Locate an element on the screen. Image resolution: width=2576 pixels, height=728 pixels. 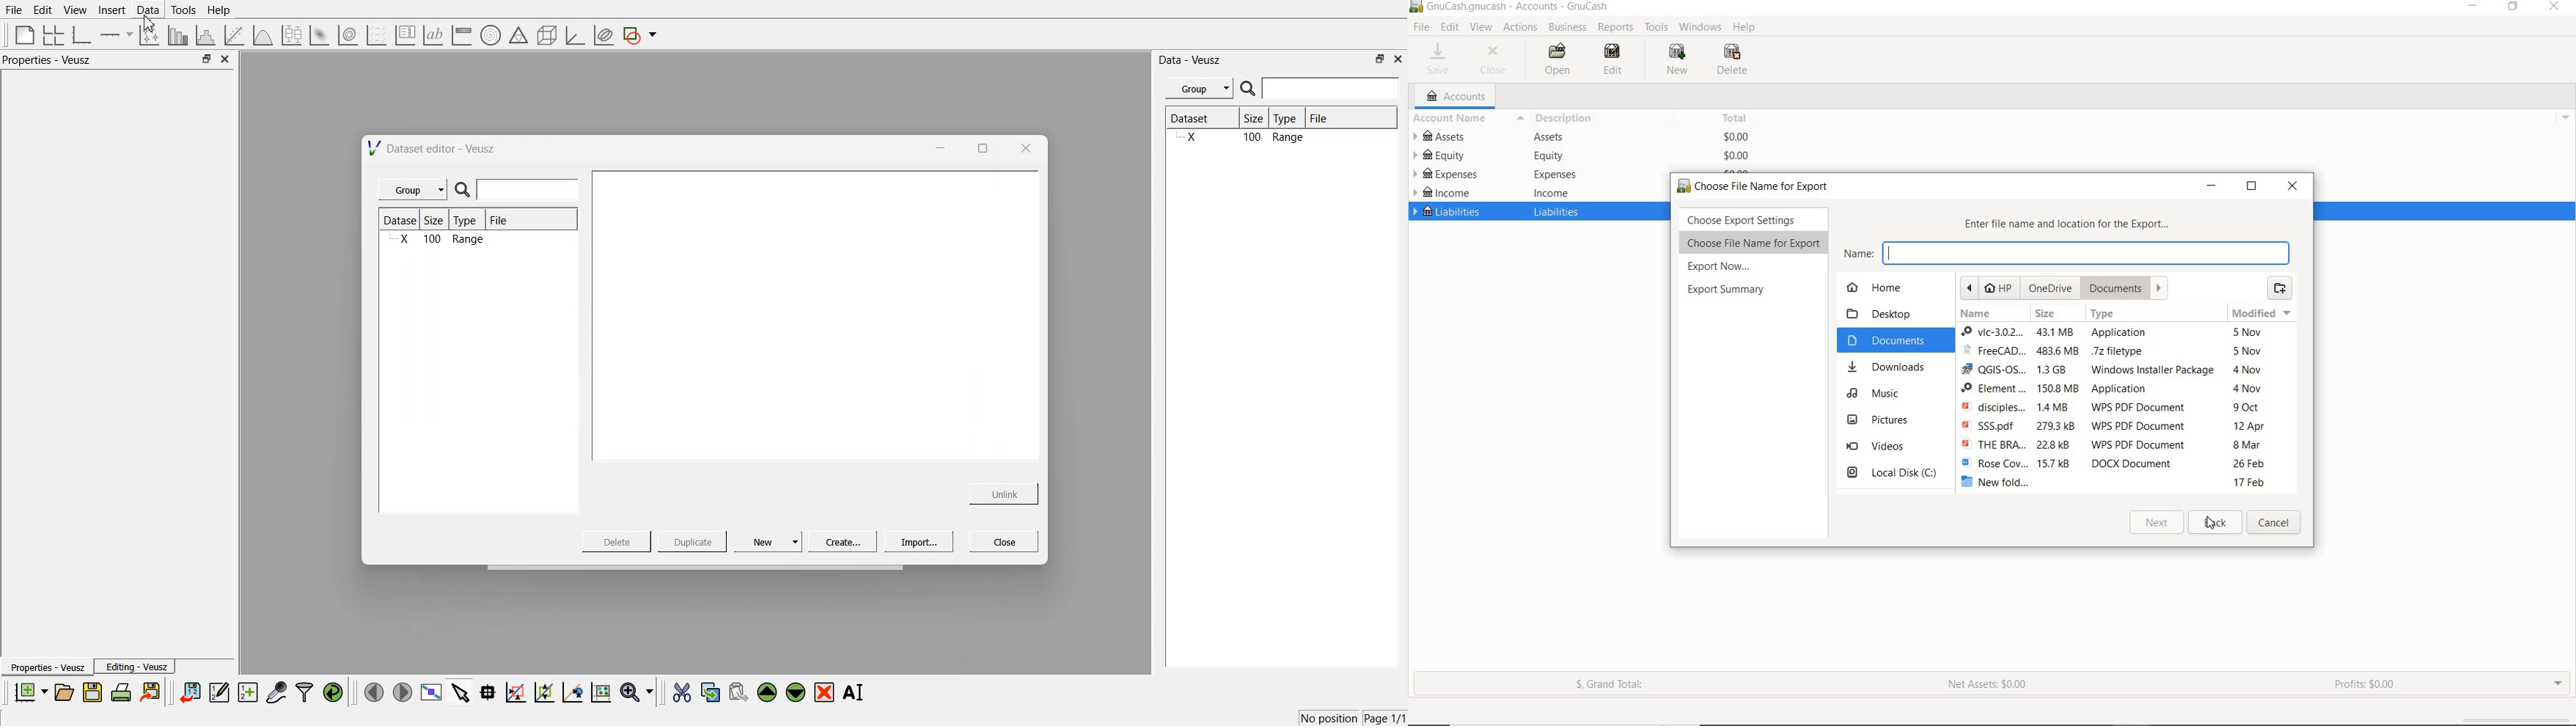
File is located at coordinates (15, 10).